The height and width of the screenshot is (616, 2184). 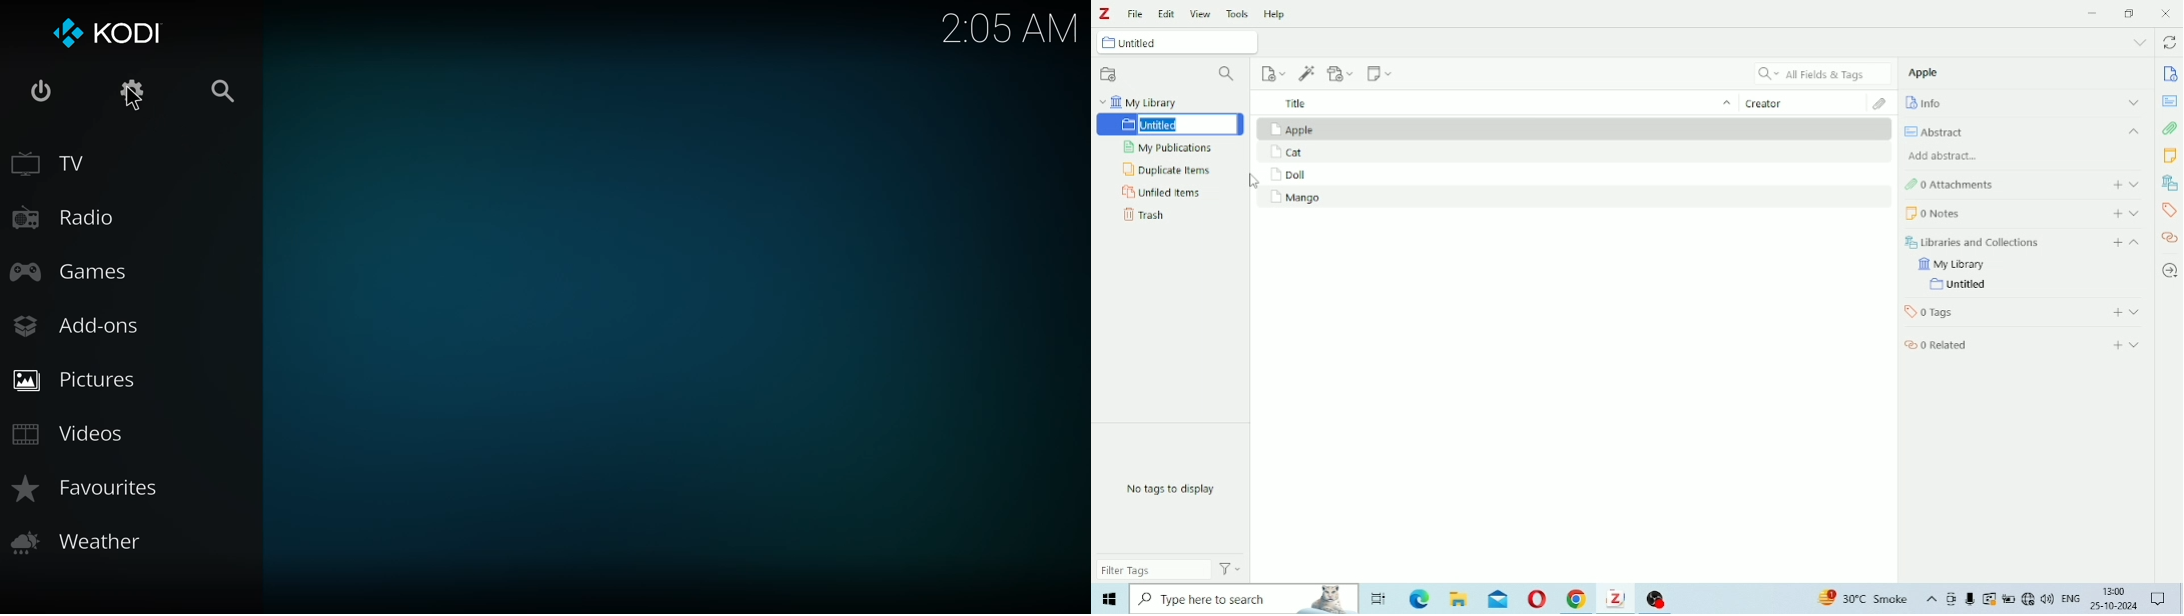 What do you see at coordinates (1971, 242) in the screenshot?
I see `Libraries and Collections` at bounding box center [1971, 242].